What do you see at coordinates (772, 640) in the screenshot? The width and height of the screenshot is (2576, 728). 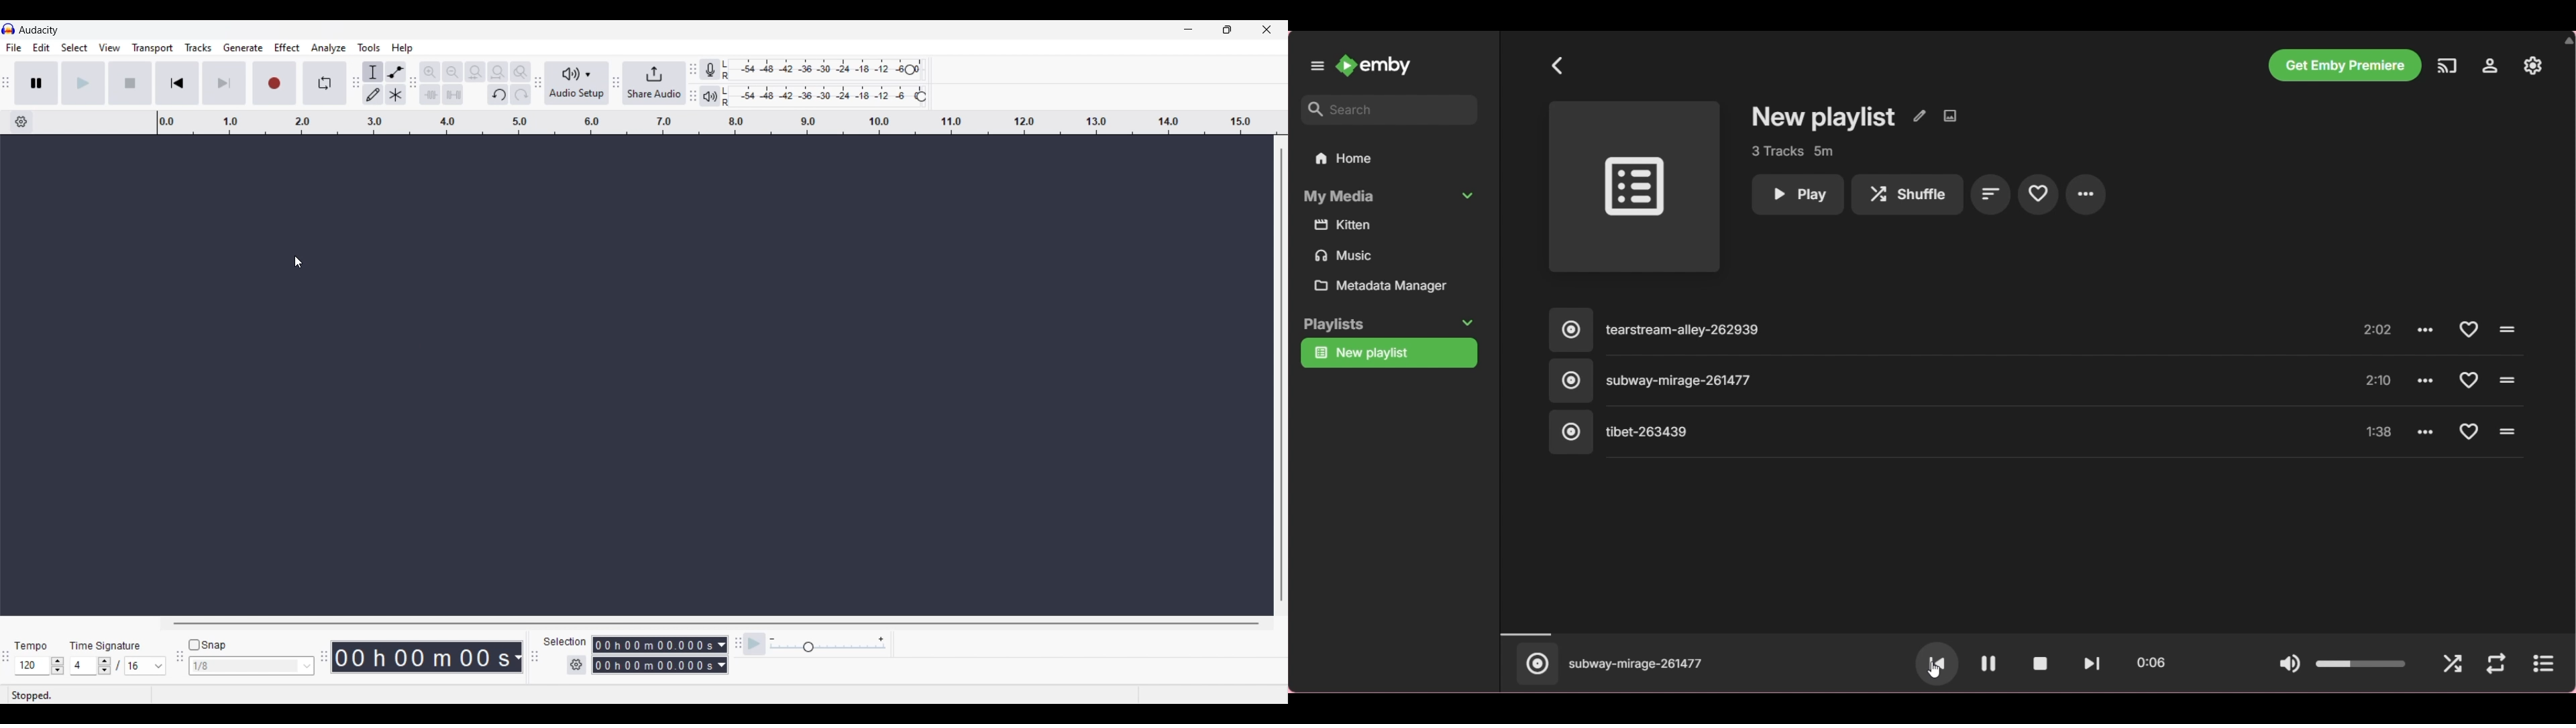 I see `Decrease playback speed to minimum` at bounding box center [772, 640].